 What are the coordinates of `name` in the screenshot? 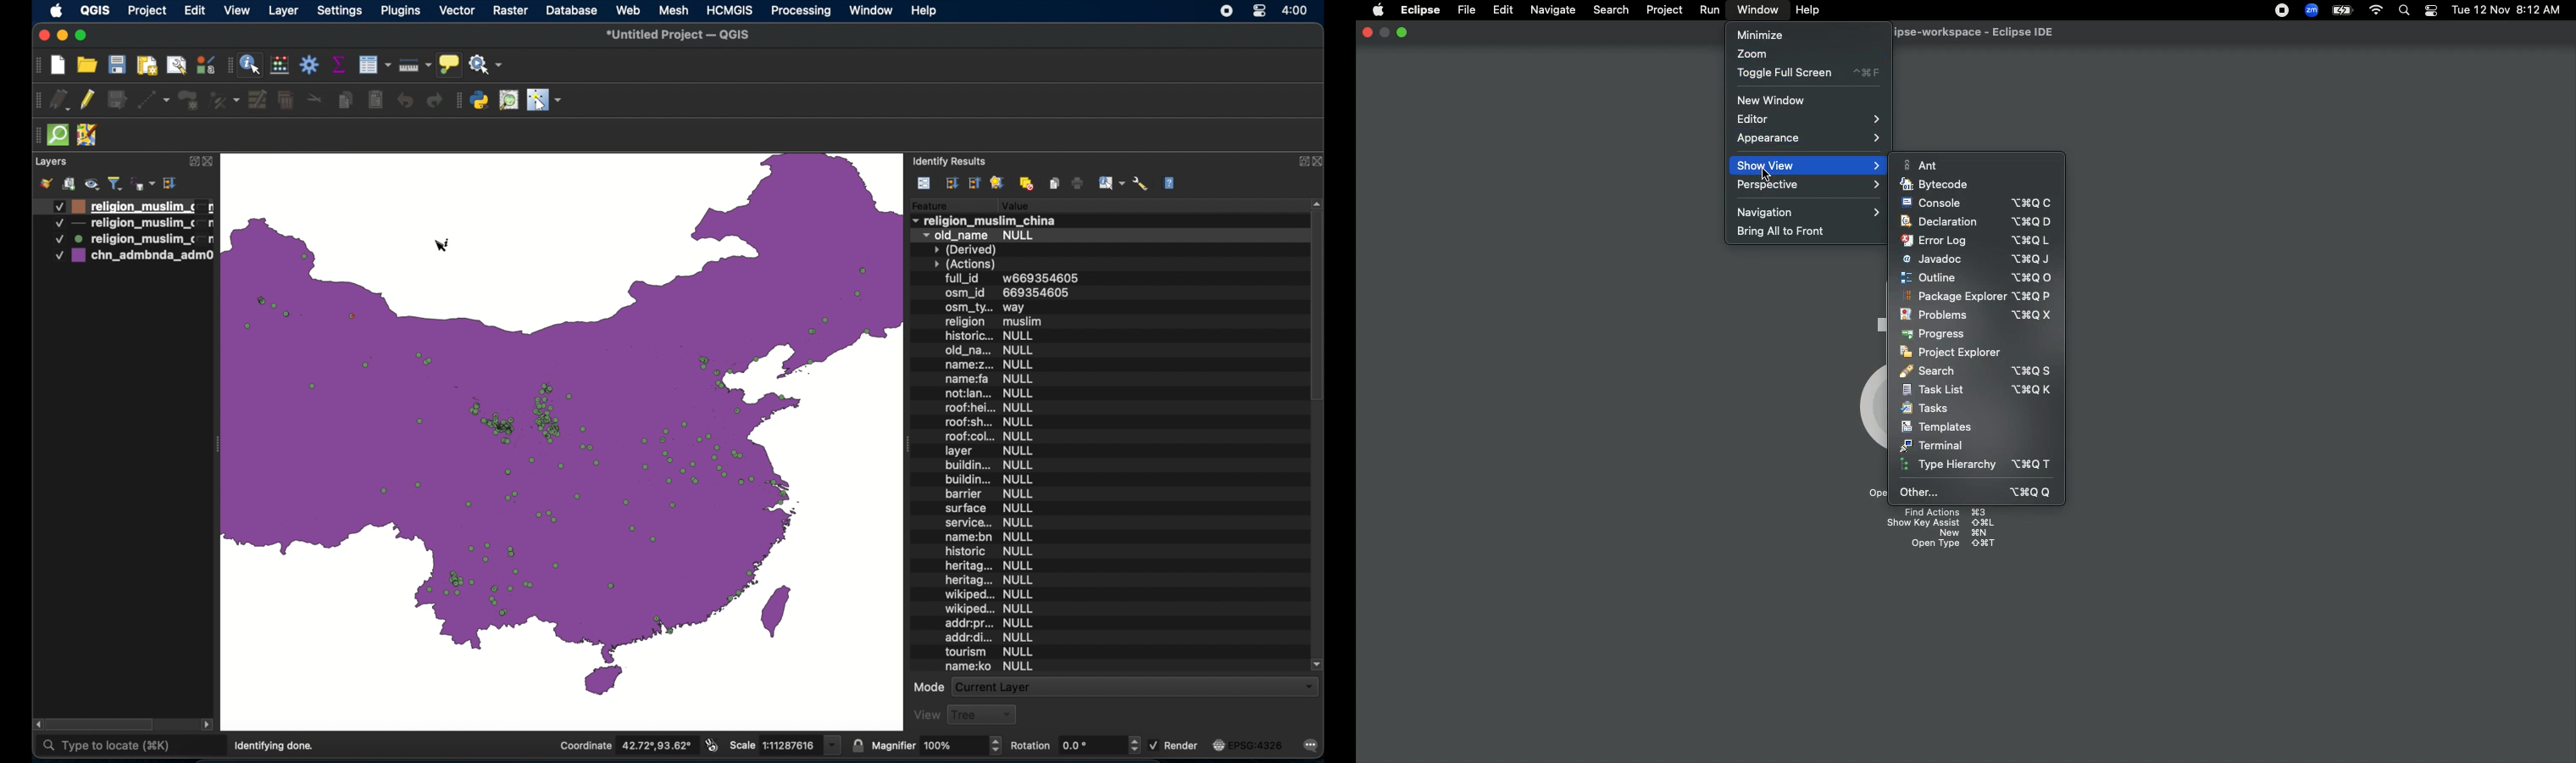 It's located at (989, 365).